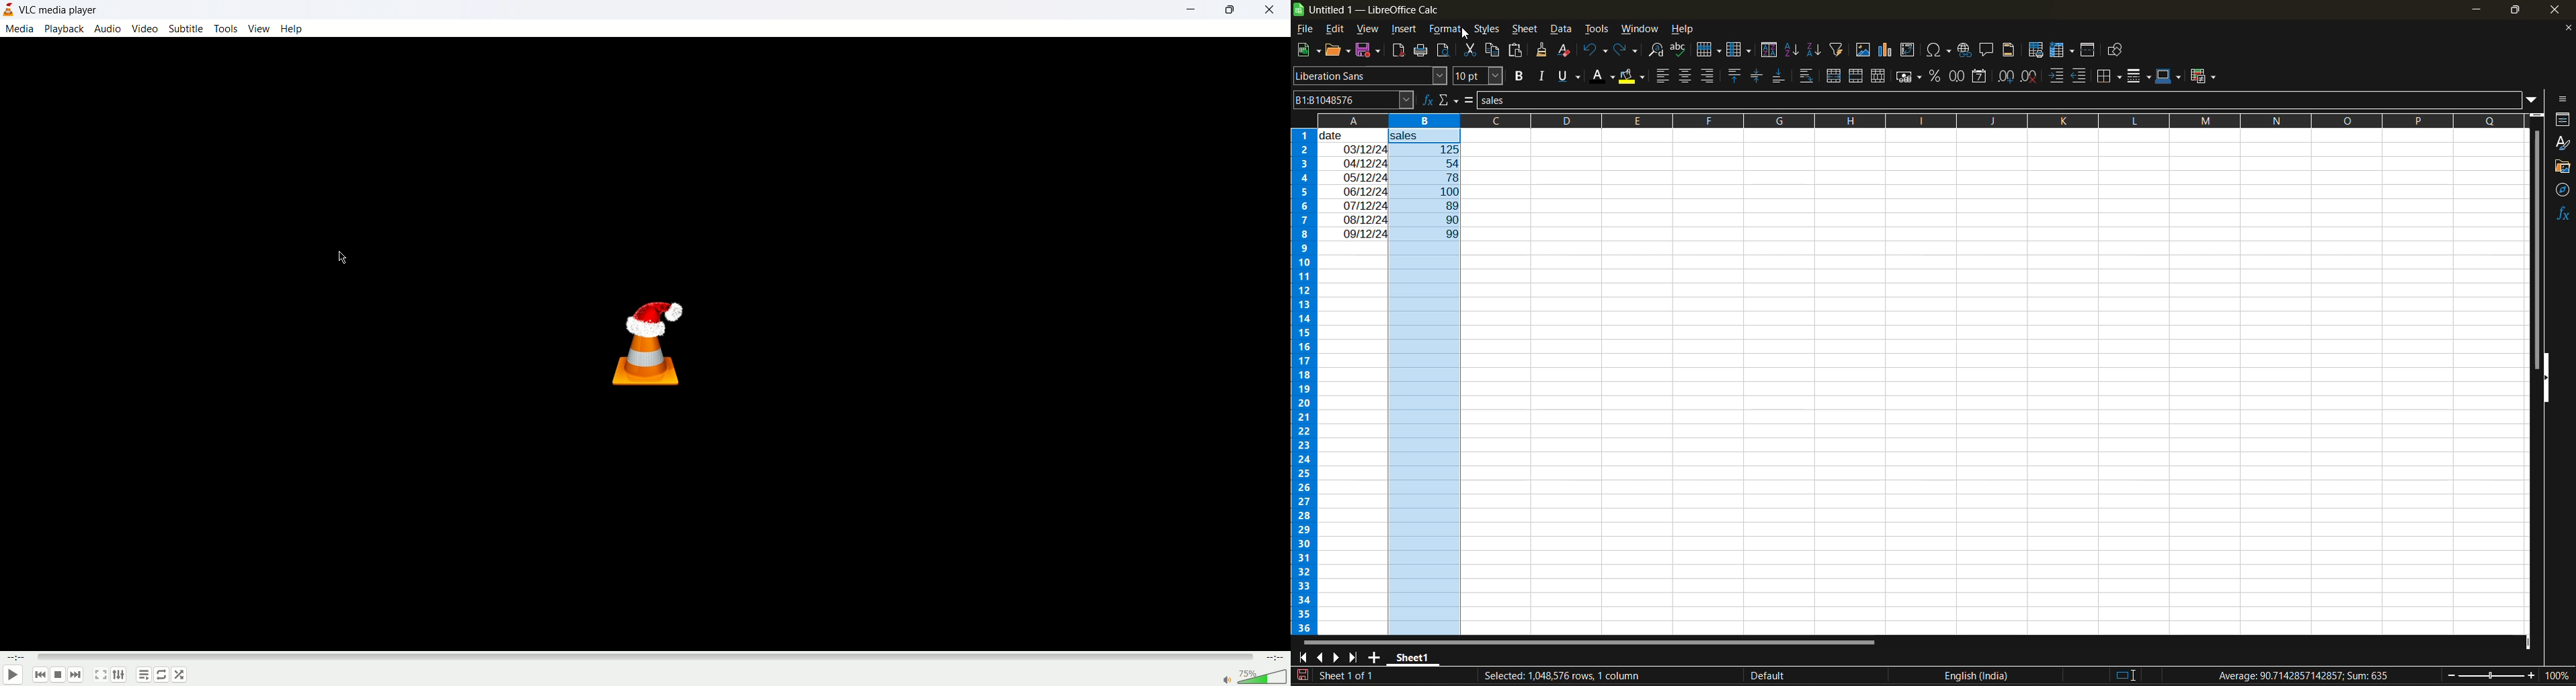 The height and width of the screenshot is (700, 2576). Describe the element at coordinates (1354, 184) in the screenshot. I see `data` at that location.